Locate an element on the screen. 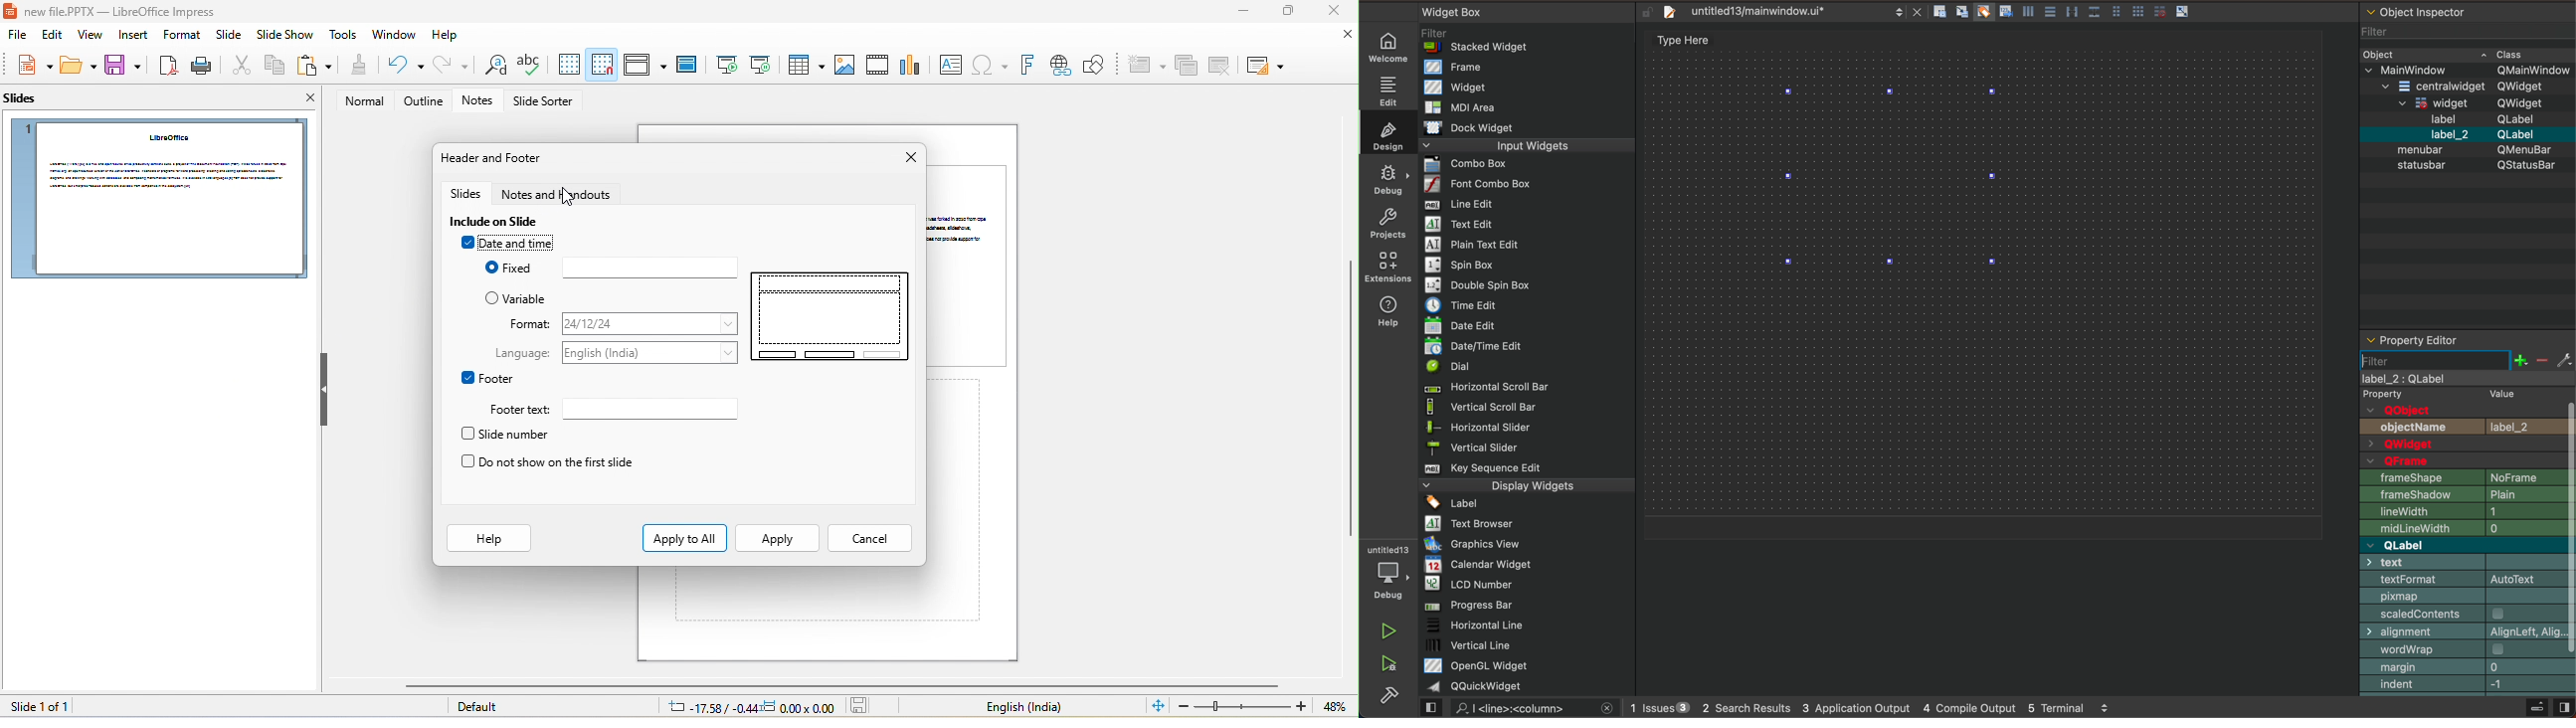 The width and height of the screenshot is (2576, 728). cut is located at coordinates (239, 67).